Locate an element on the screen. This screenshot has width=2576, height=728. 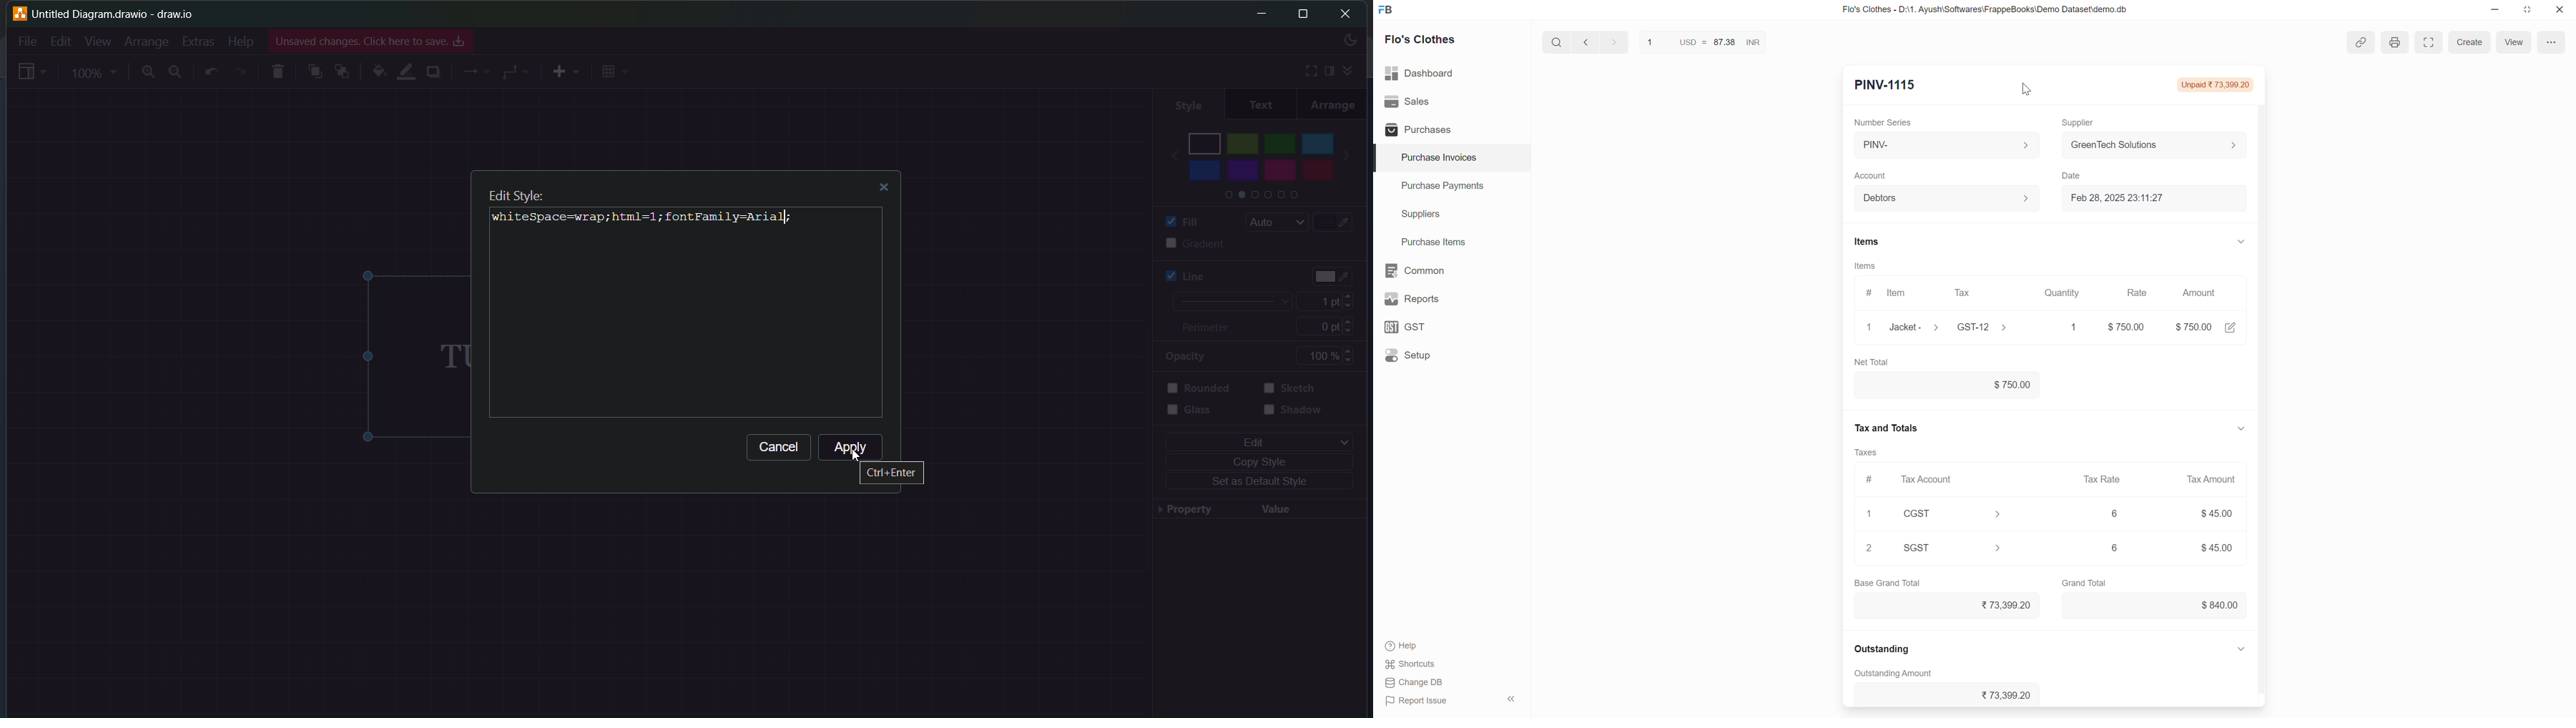
Cursor is located at coordinates (2026, 89).